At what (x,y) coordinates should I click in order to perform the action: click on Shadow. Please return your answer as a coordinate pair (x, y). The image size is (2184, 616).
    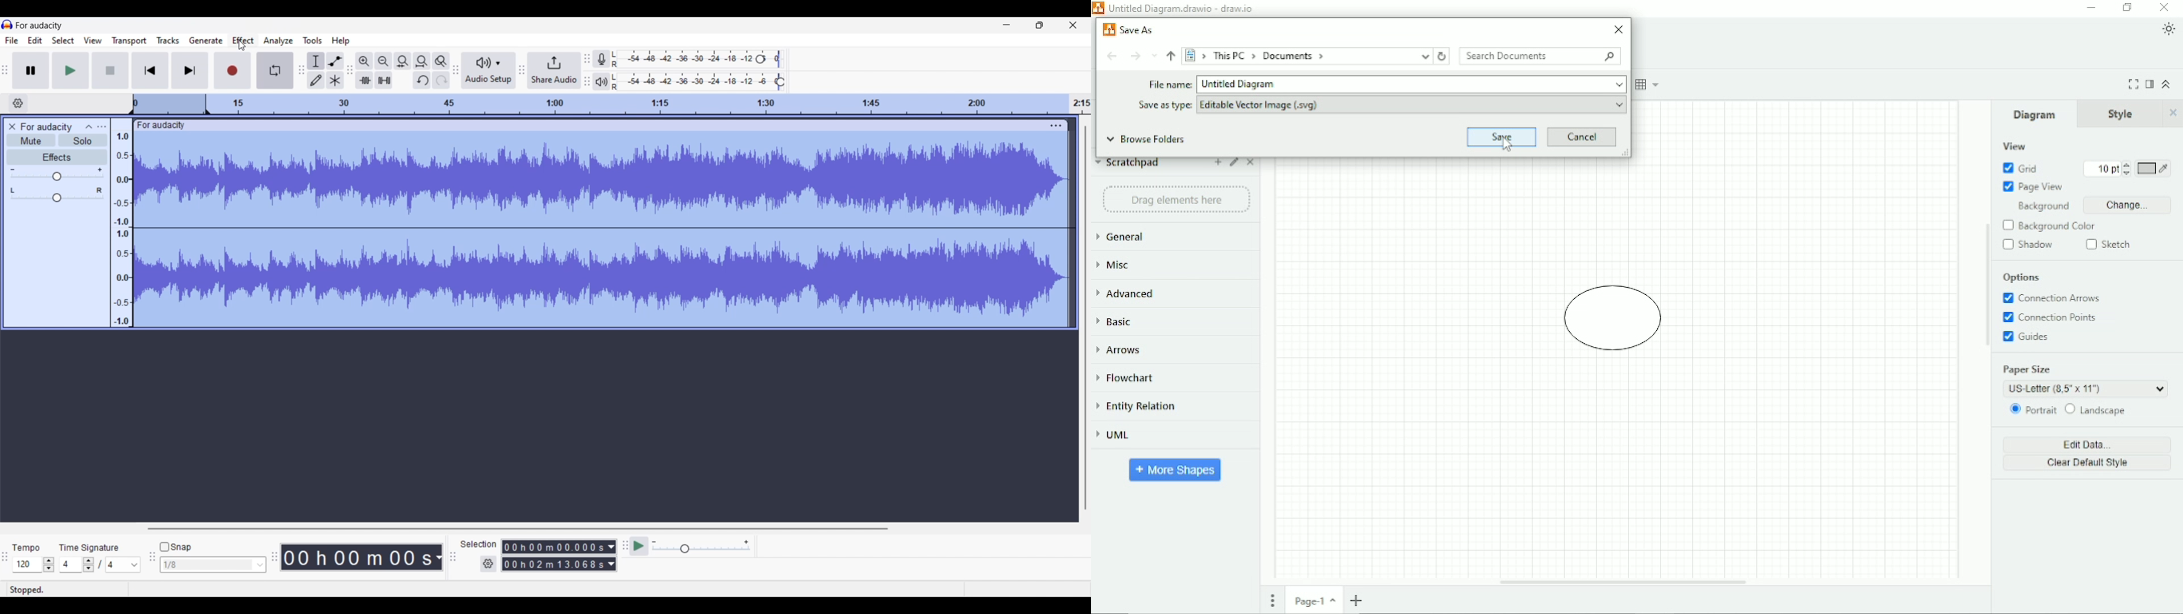
    Looking at the image, I should click on (2029, 245).